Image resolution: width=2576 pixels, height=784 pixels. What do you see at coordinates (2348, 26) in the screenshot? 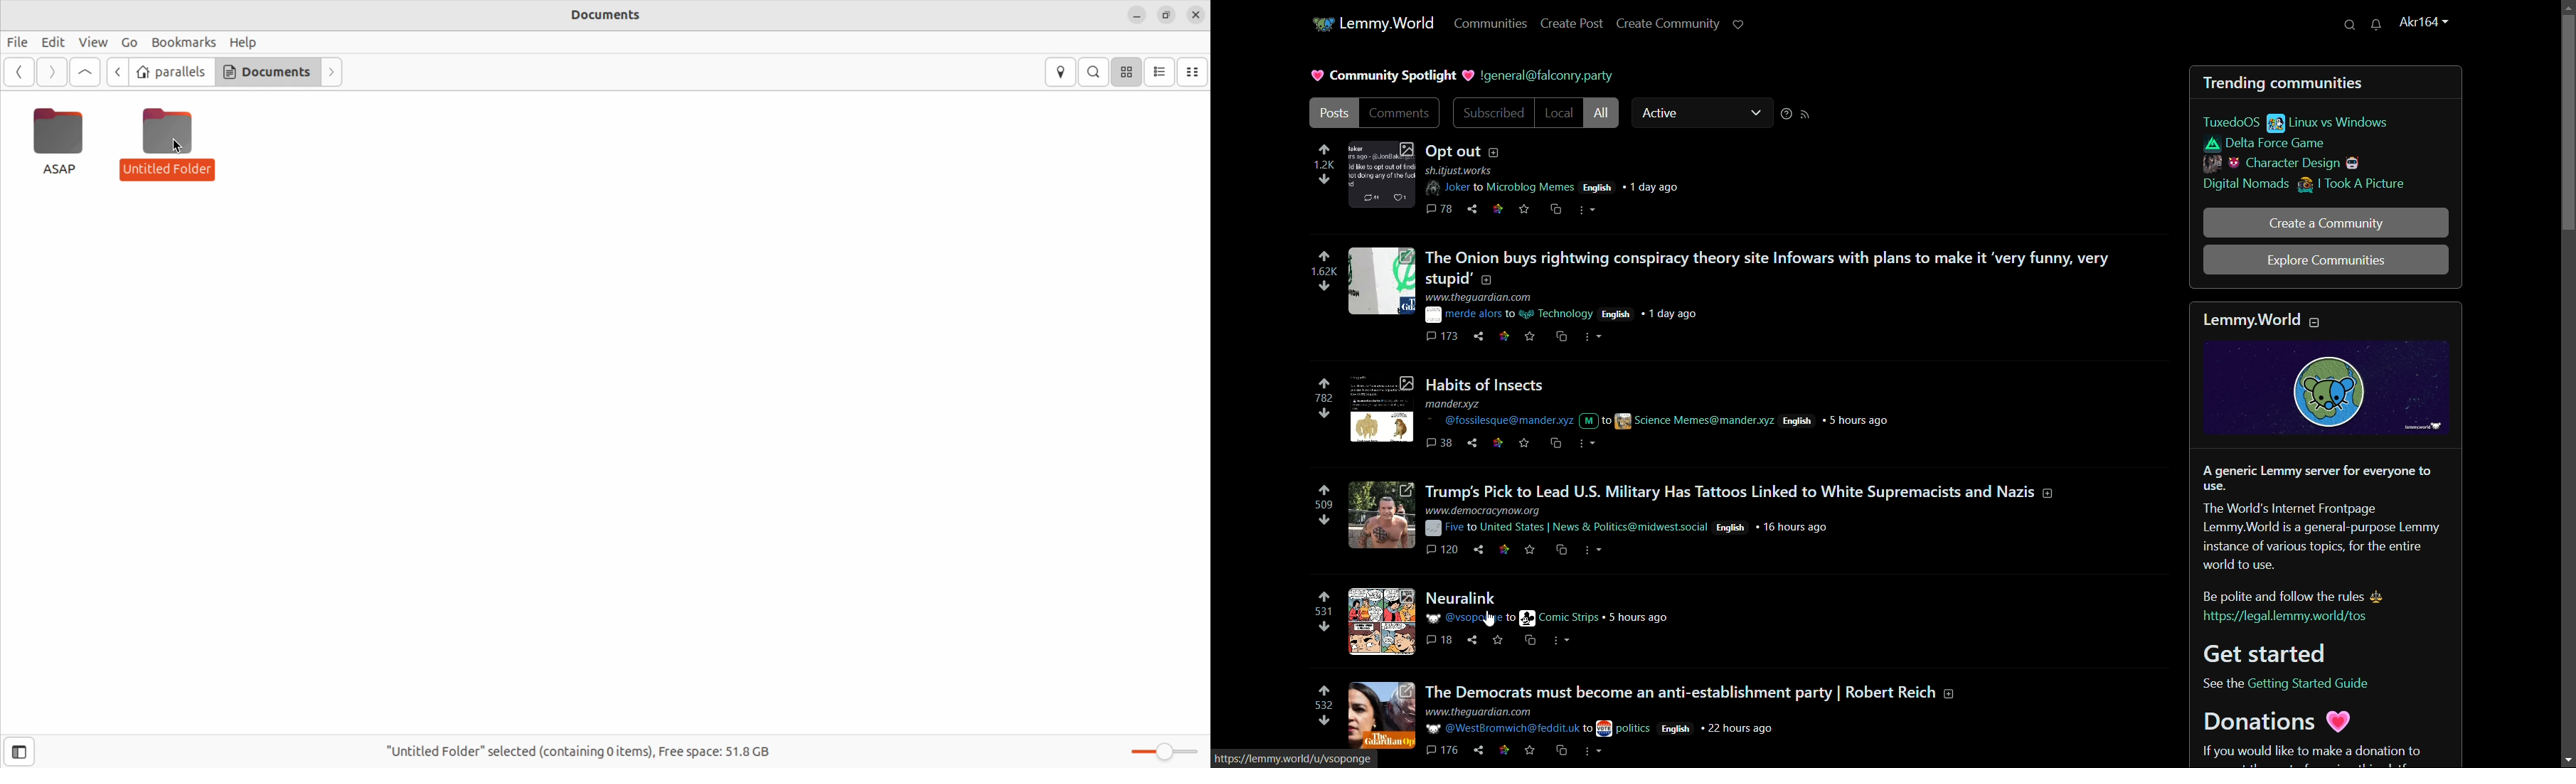
I see `search` at bounding box center [2348, 26].